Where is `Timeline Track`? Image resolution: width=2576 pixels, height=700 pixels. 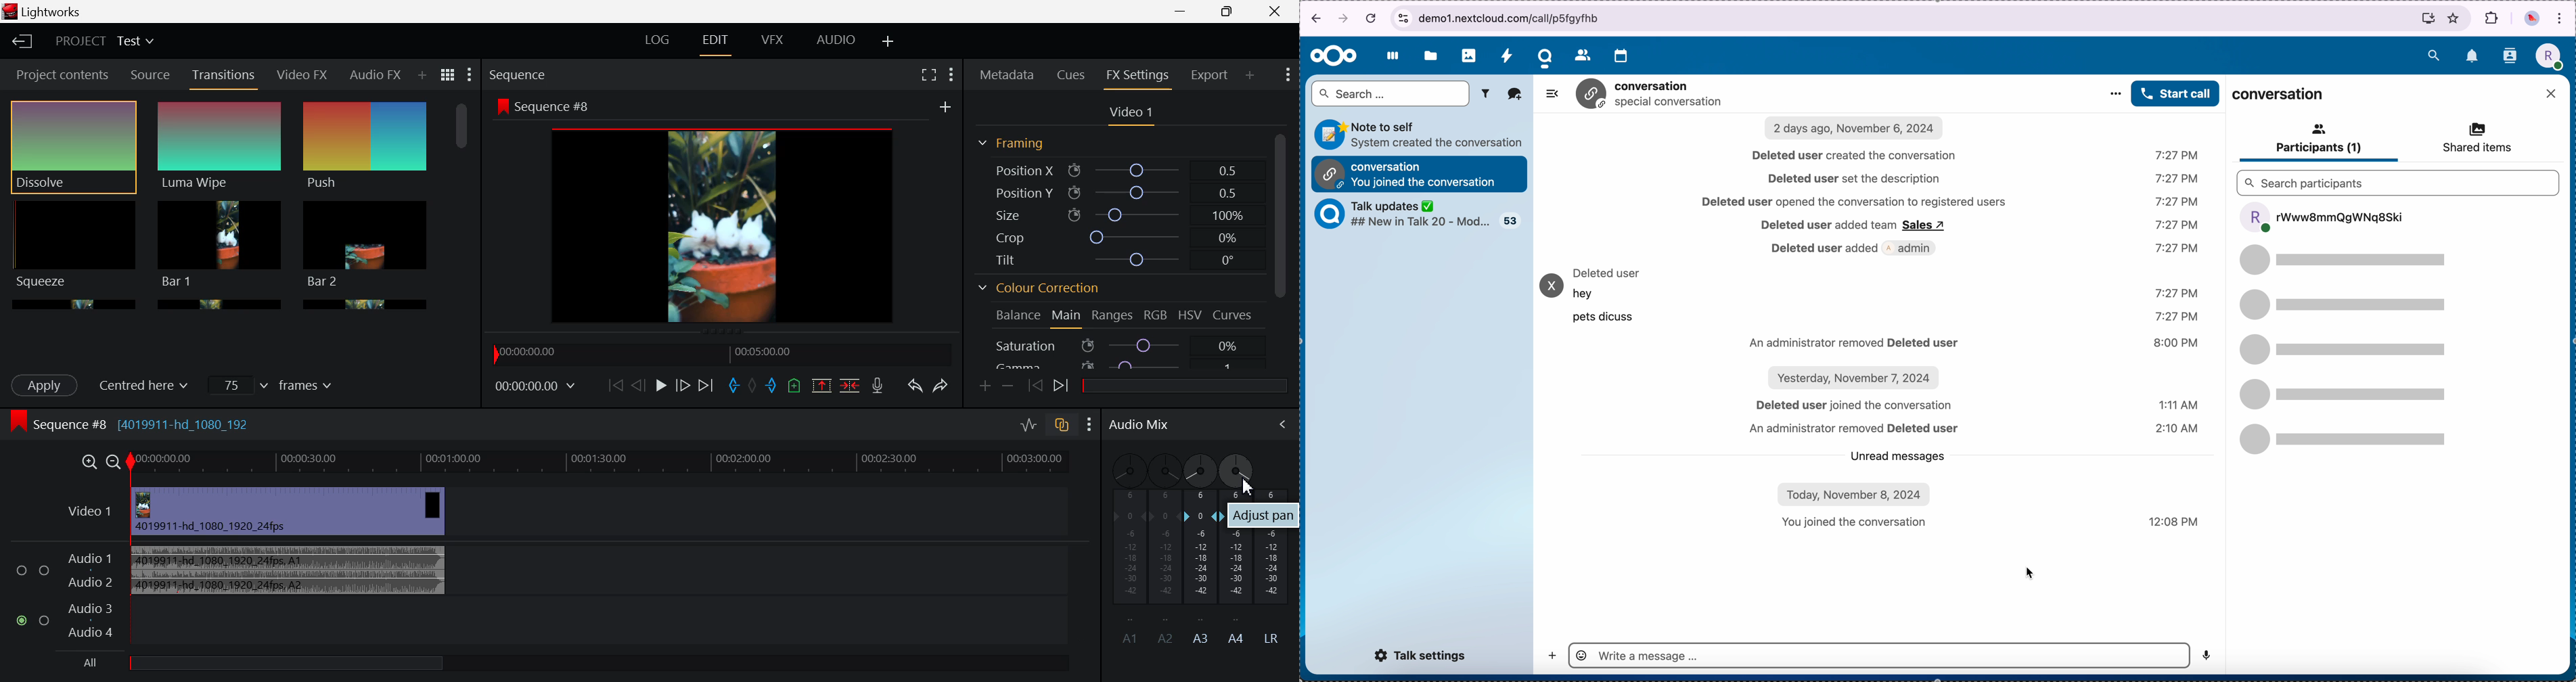 Timeline Track is located at coordinates (613, 462).